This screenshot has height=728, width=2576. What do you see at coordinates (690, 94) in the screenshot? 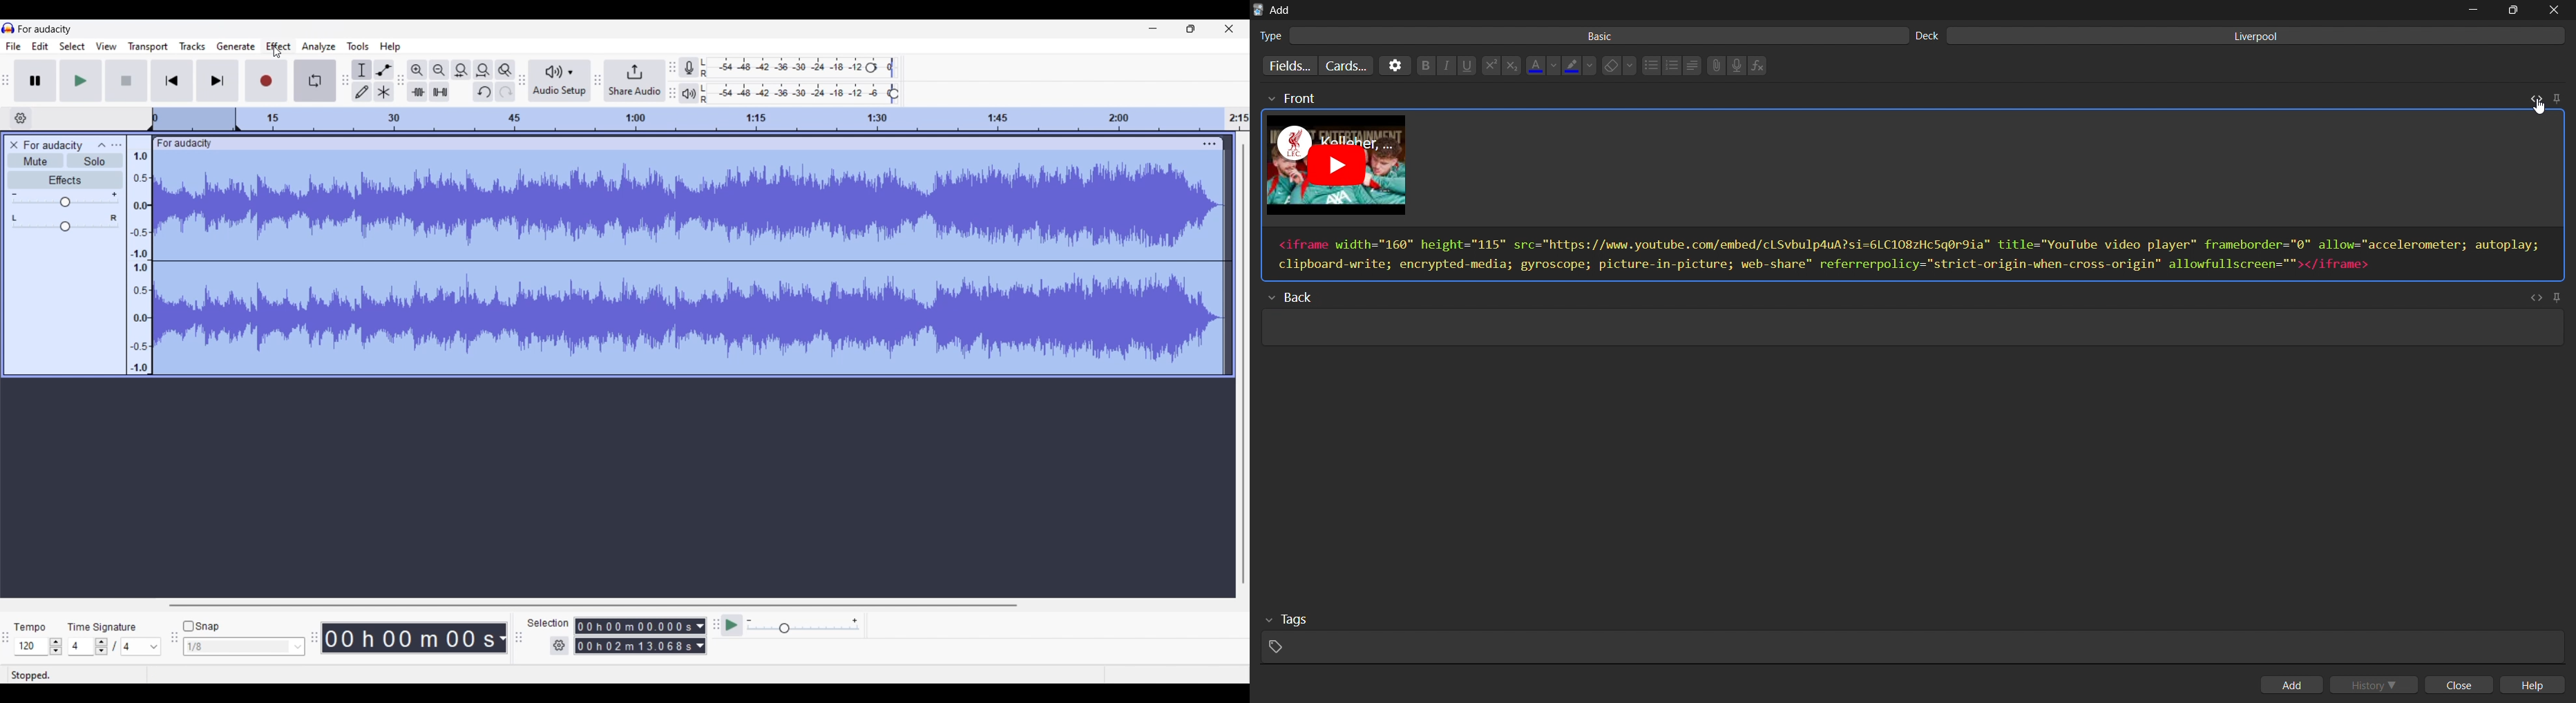
I see `Playback meter` at bounding box center [690, 94].